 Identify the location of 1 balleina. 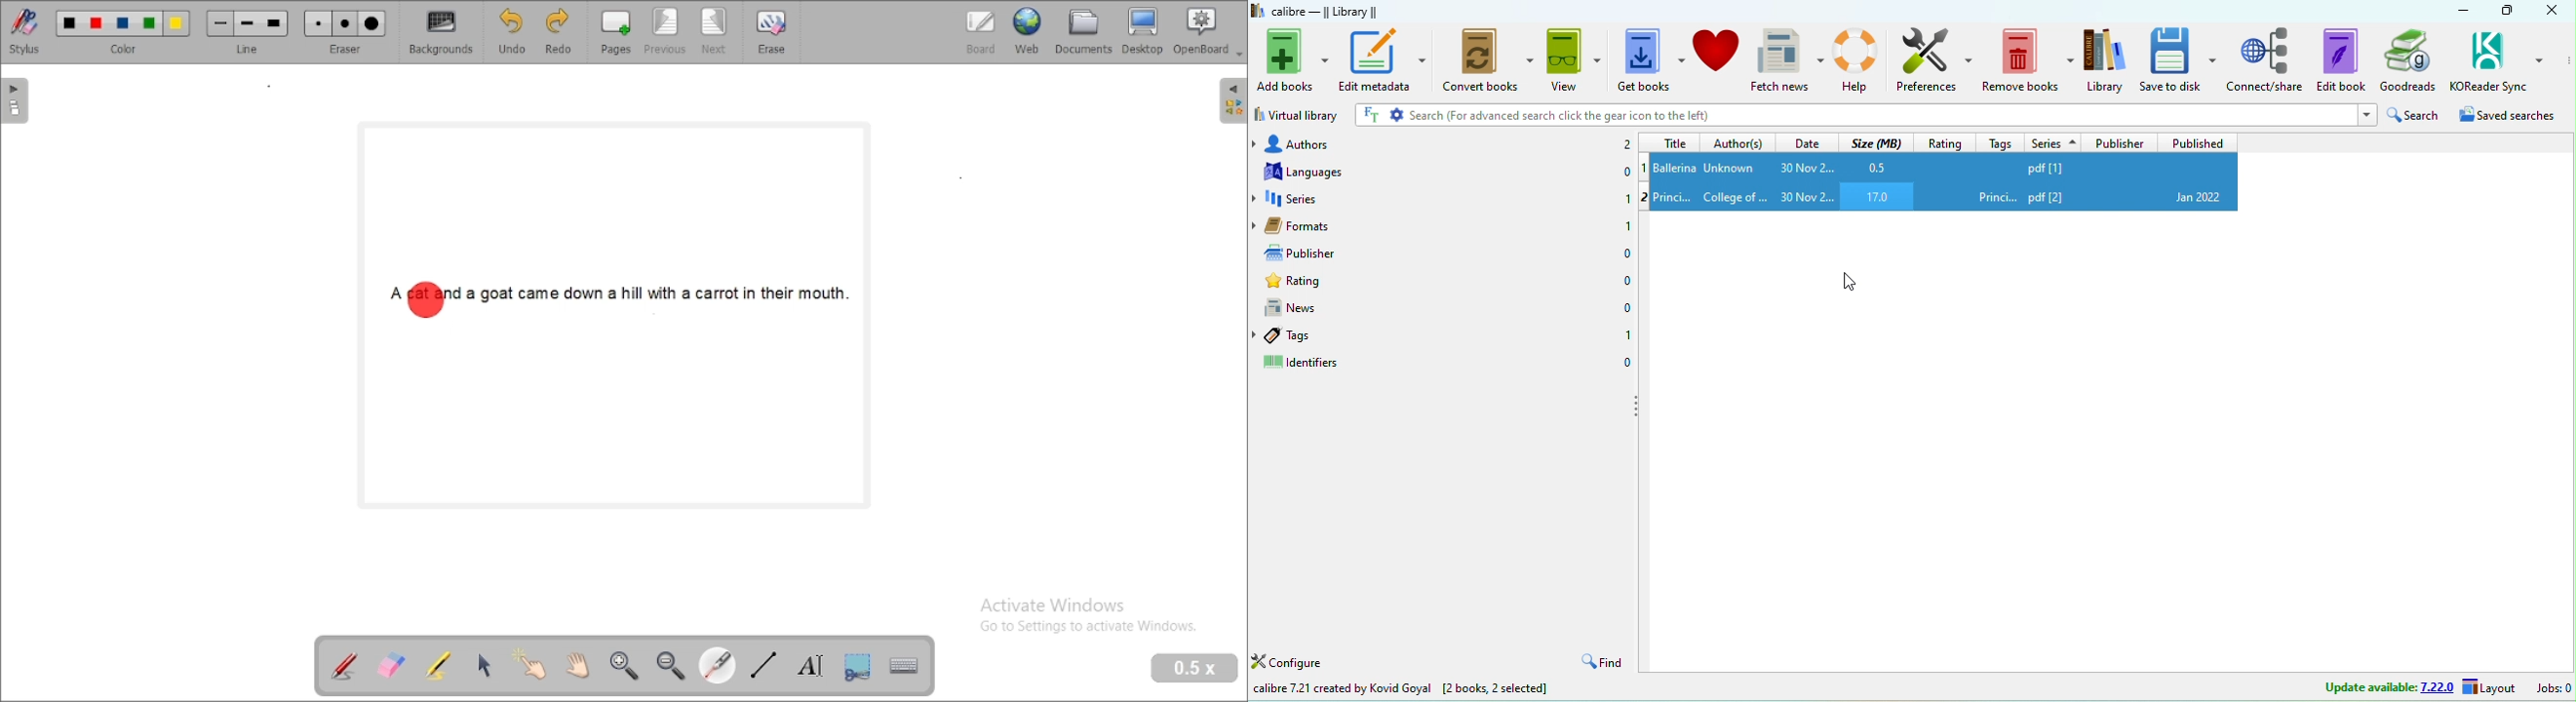
(1669, 166).